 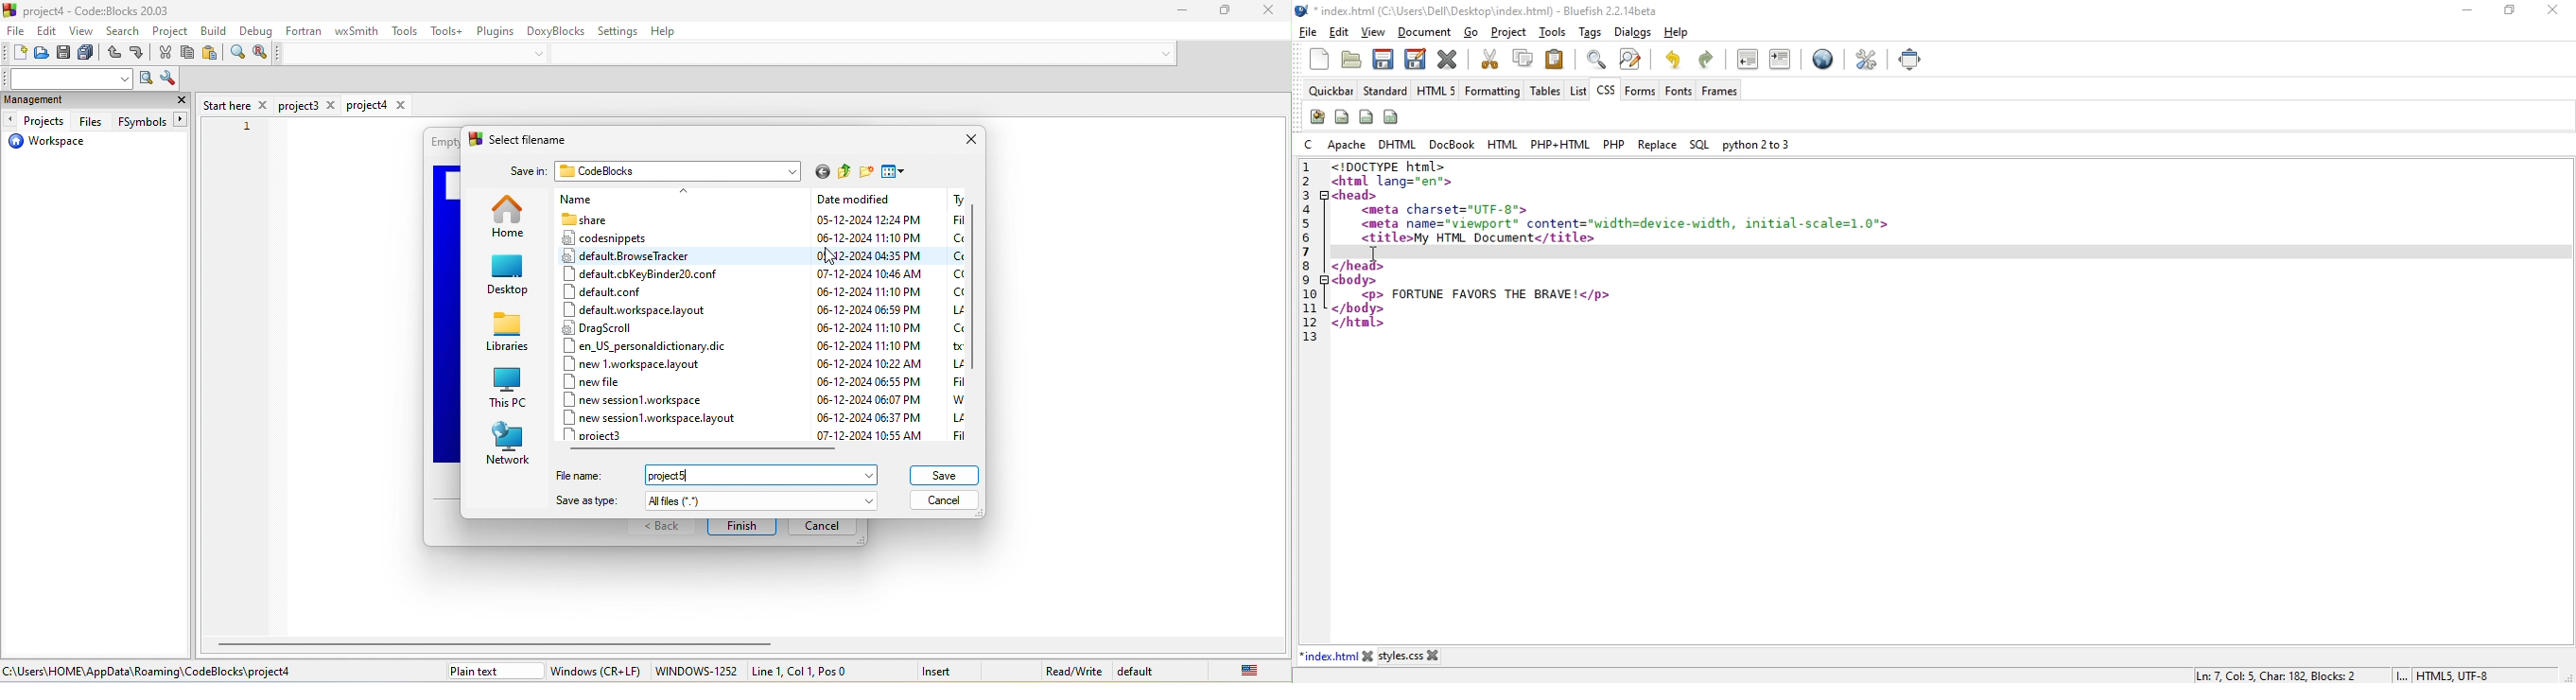 I want to click on files, so click(x=91, y=121).